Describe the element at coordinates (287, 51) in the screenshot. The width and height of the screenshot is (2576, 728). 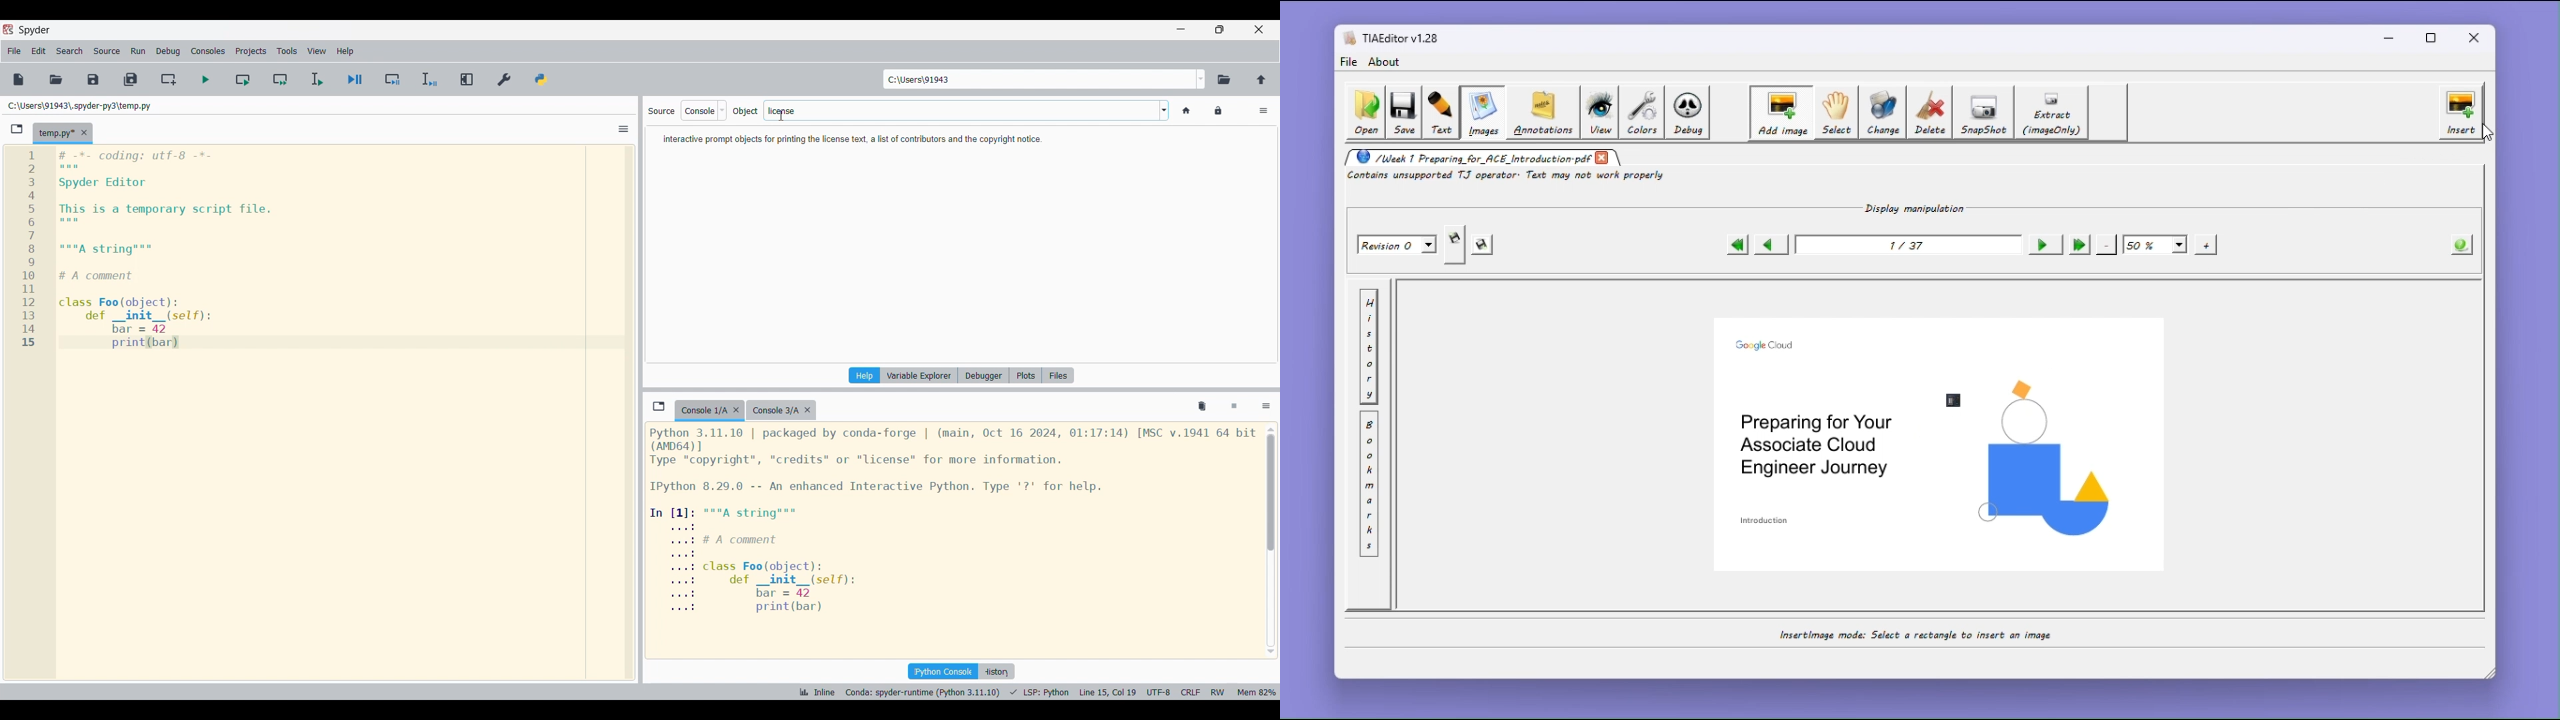
I see `Tools menu` at that location.